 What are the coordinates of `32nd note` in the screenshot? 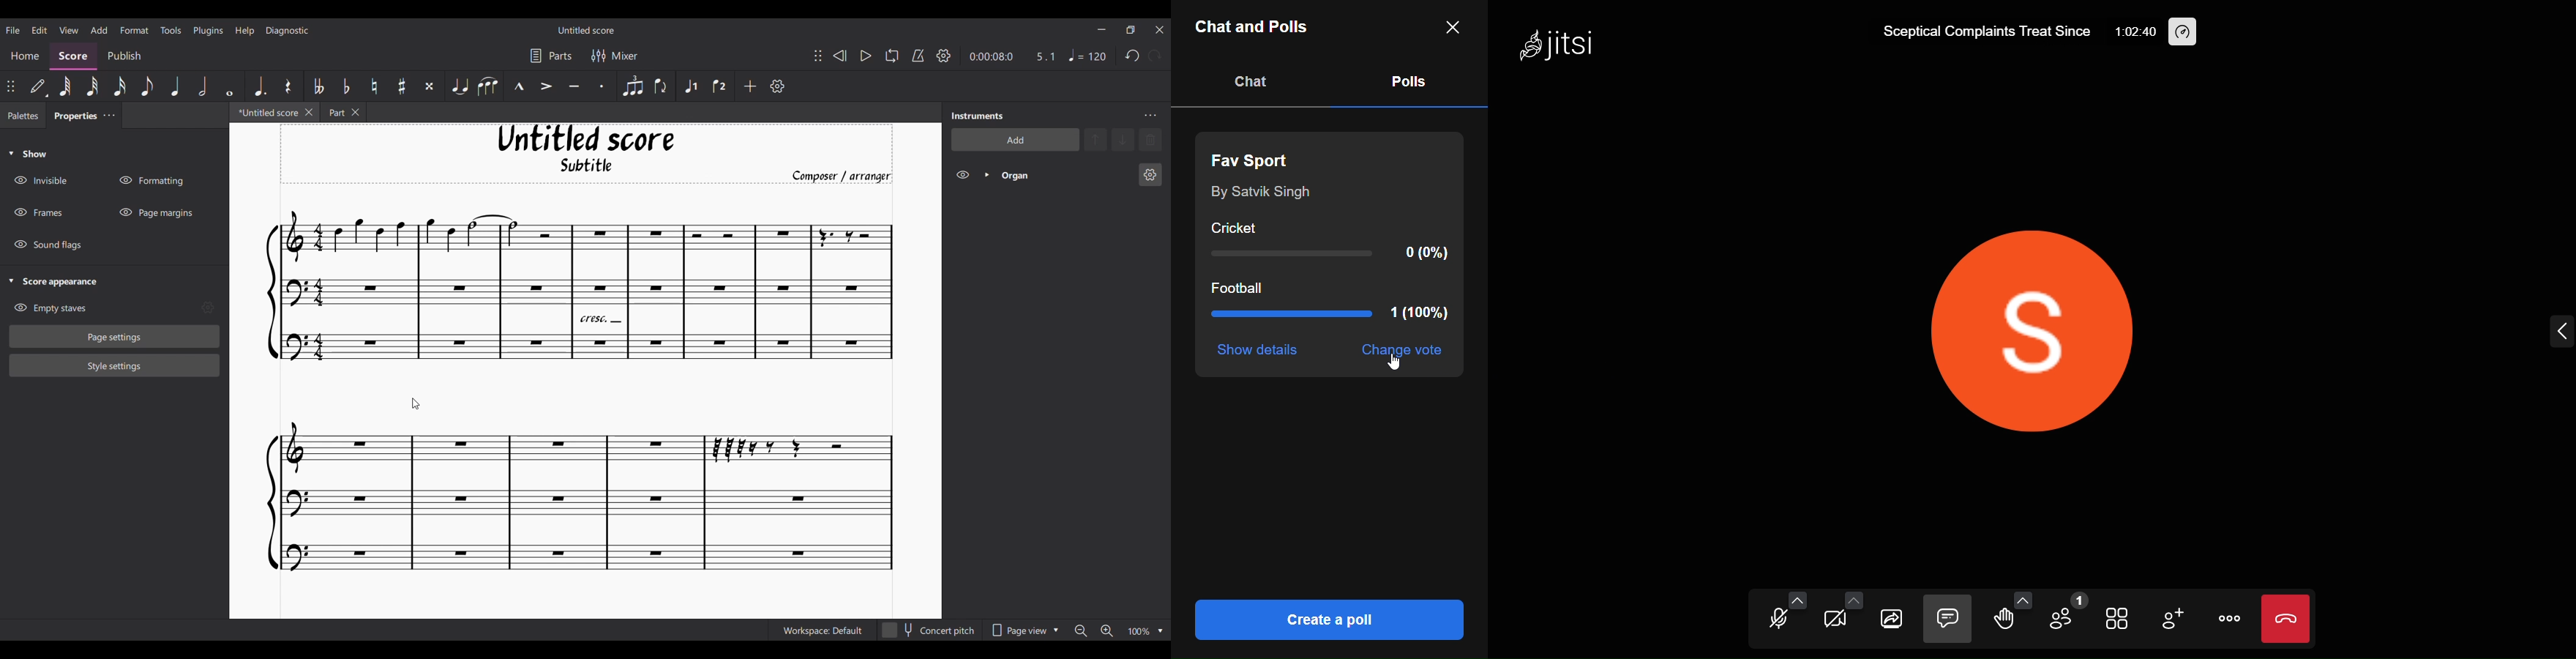 It's located at (93, 87).